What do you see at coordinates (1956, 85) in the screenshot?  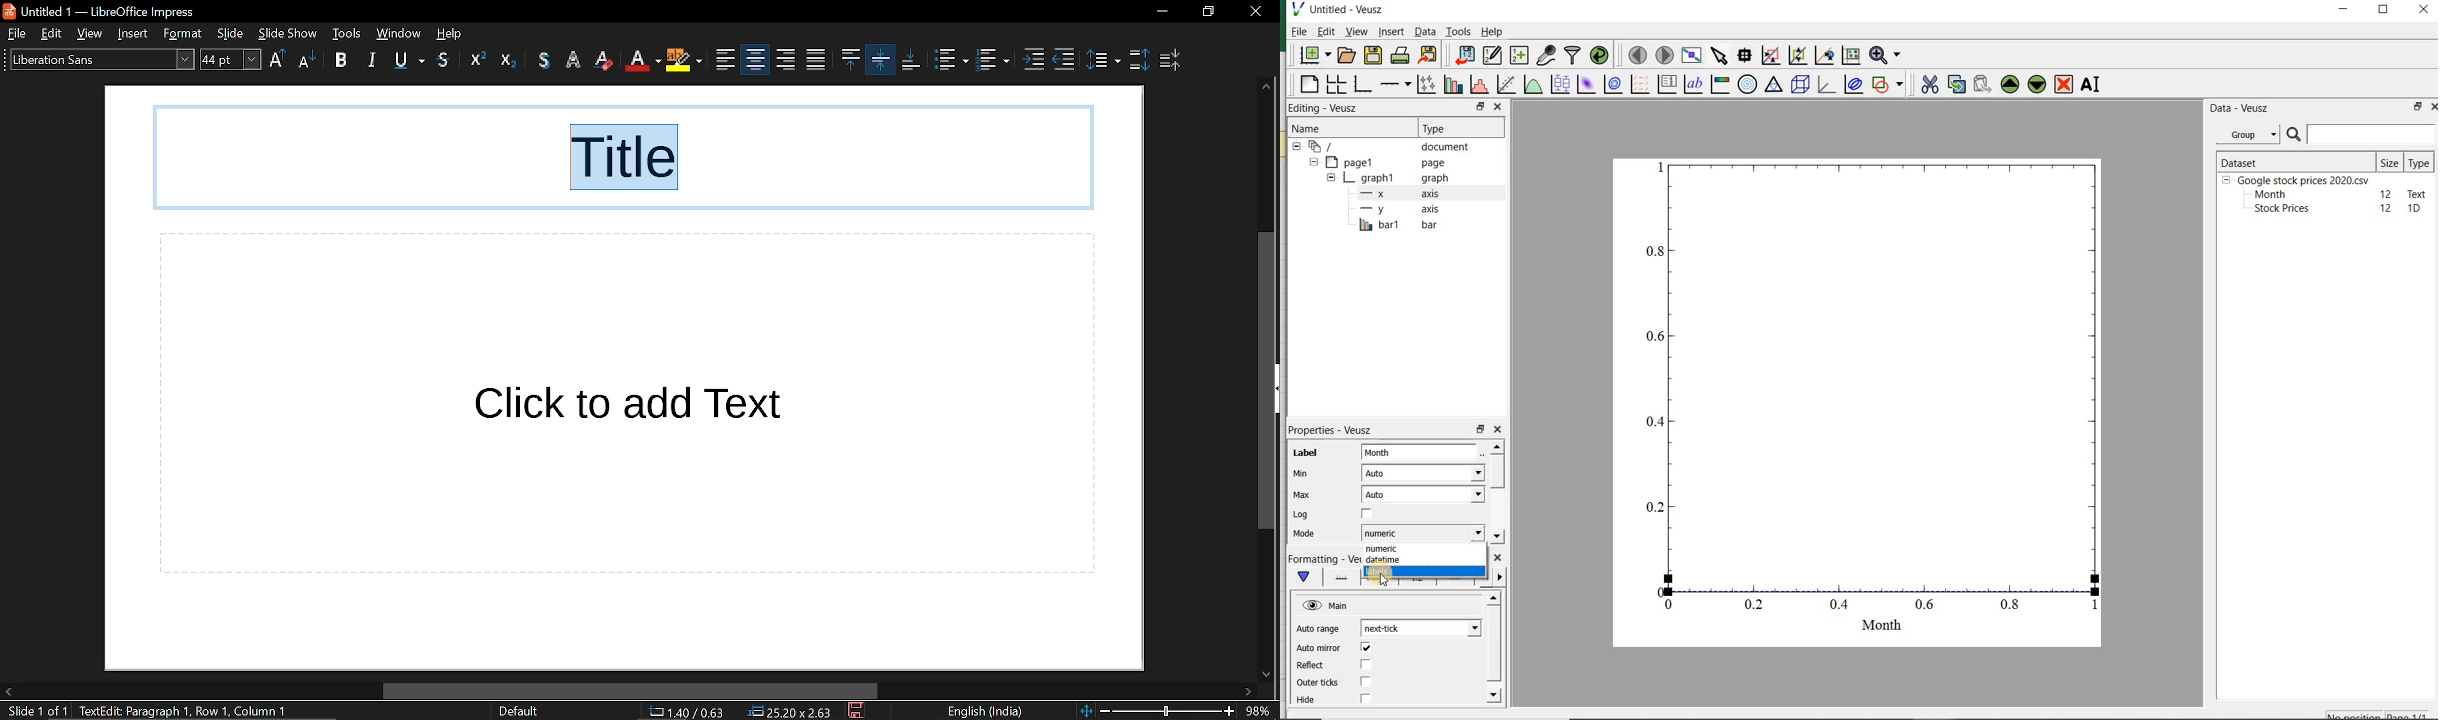 I see `copy the selected widget` at bounding box center [1956, 85].